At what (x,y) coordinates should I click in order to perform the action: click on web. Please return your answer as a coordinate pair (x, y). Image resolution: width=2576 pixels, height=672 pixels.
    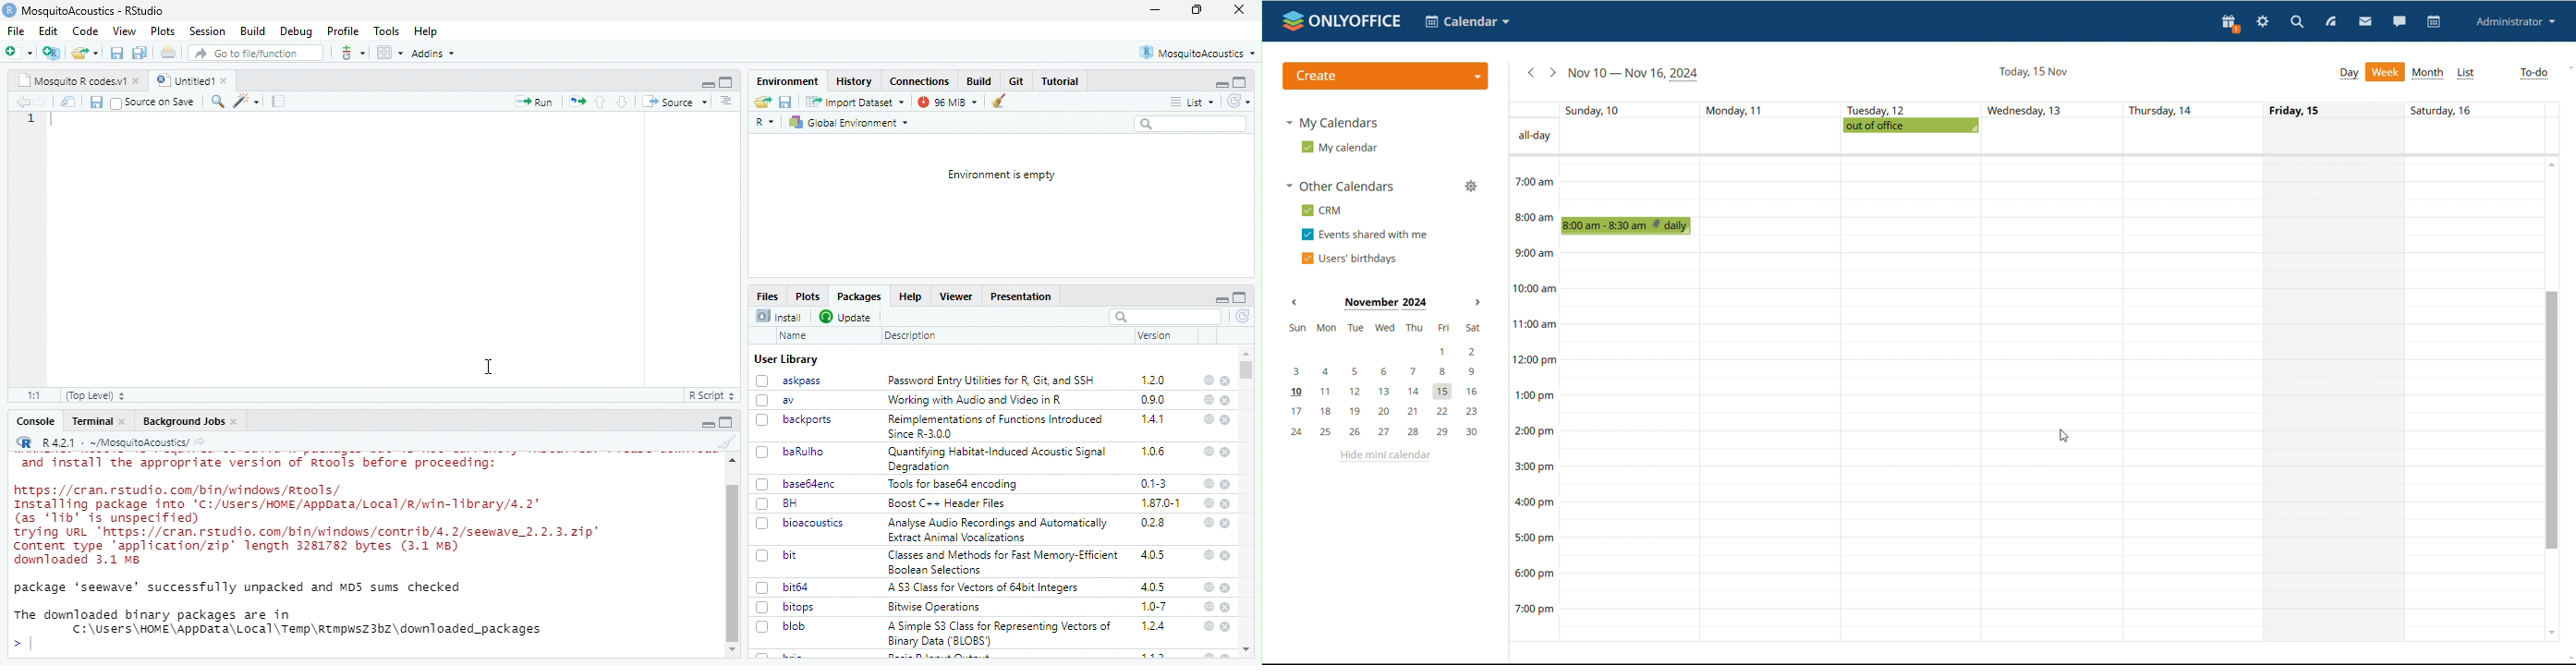
    Looking at the image, I should click on (1210, 607).